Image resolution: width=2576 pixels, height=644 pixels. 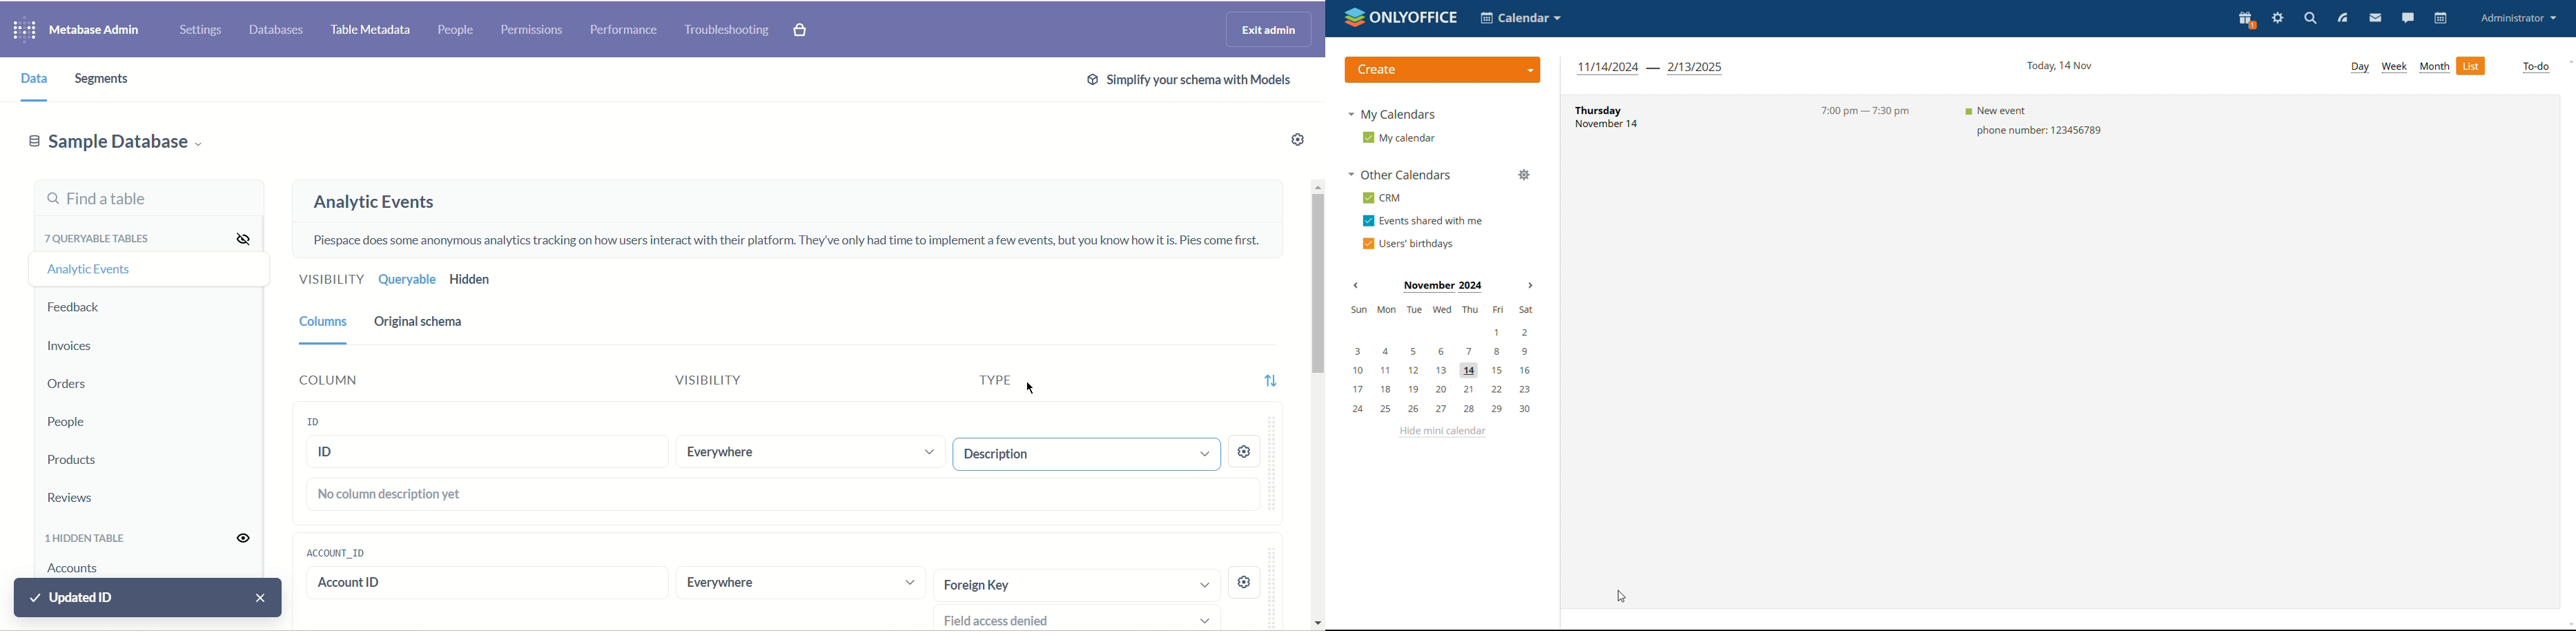 What do you see at coordinates (1272, 380) in the screenshot?
I see `sort` at bounding box center [1272, 380].